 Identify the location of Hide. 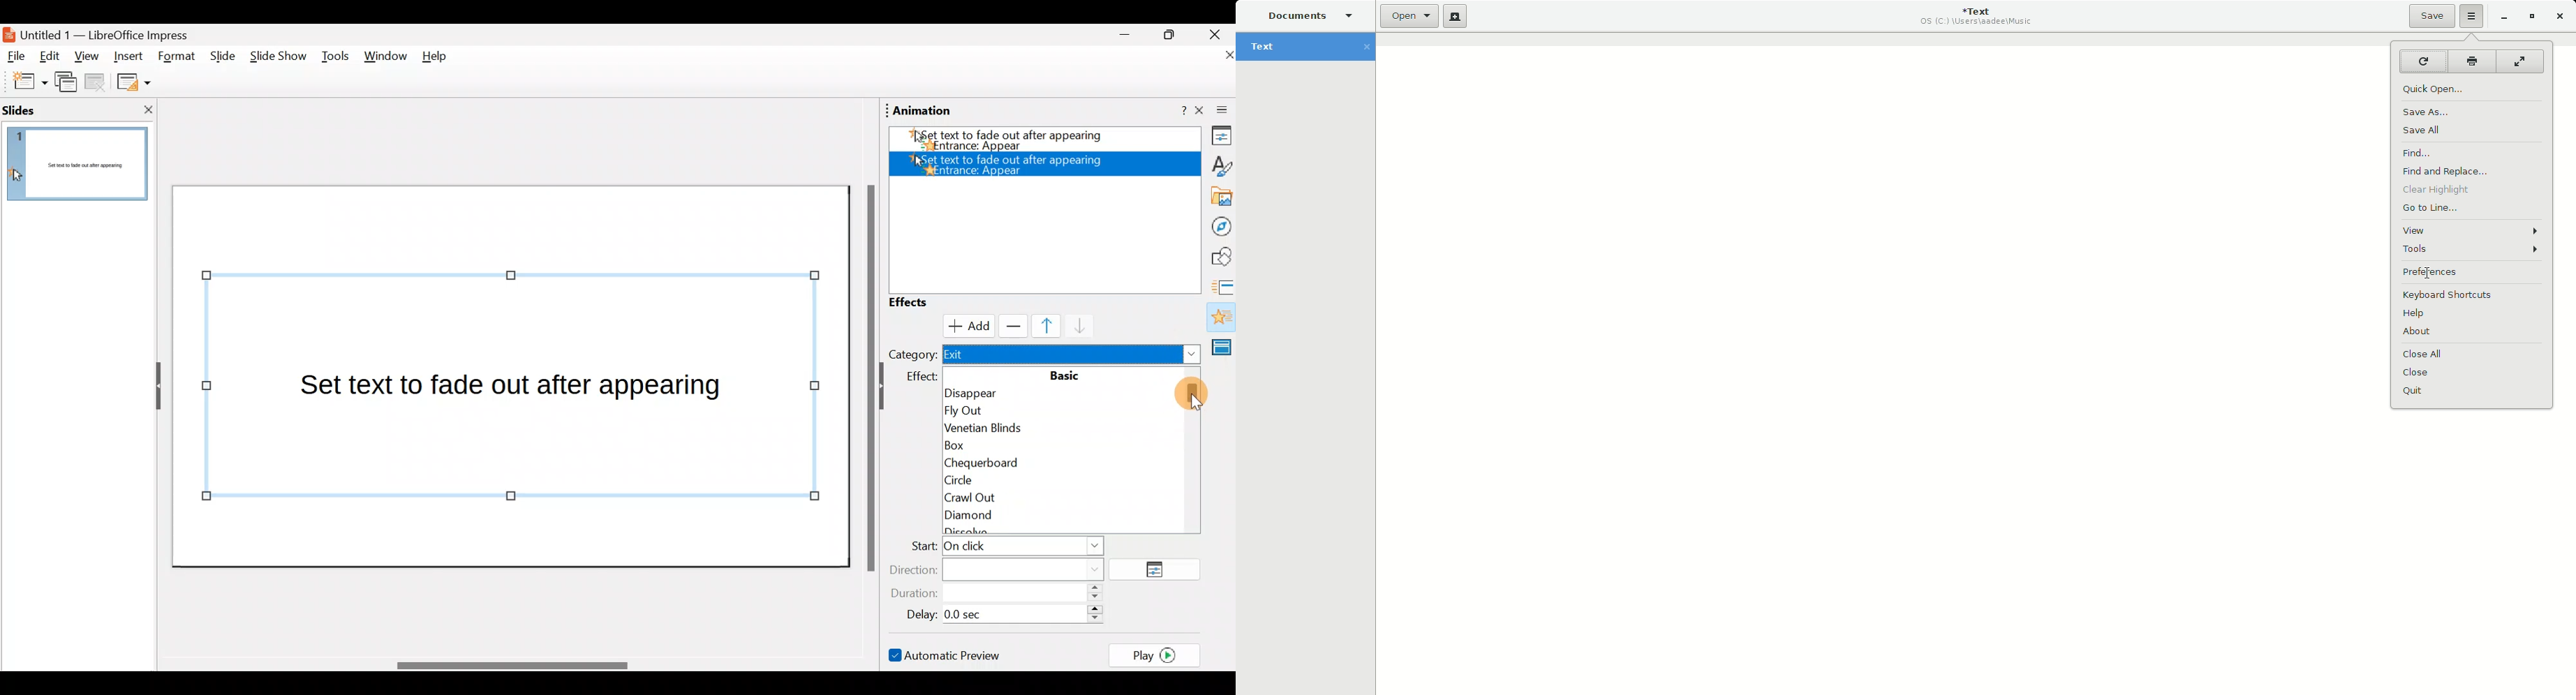
(153, 387).